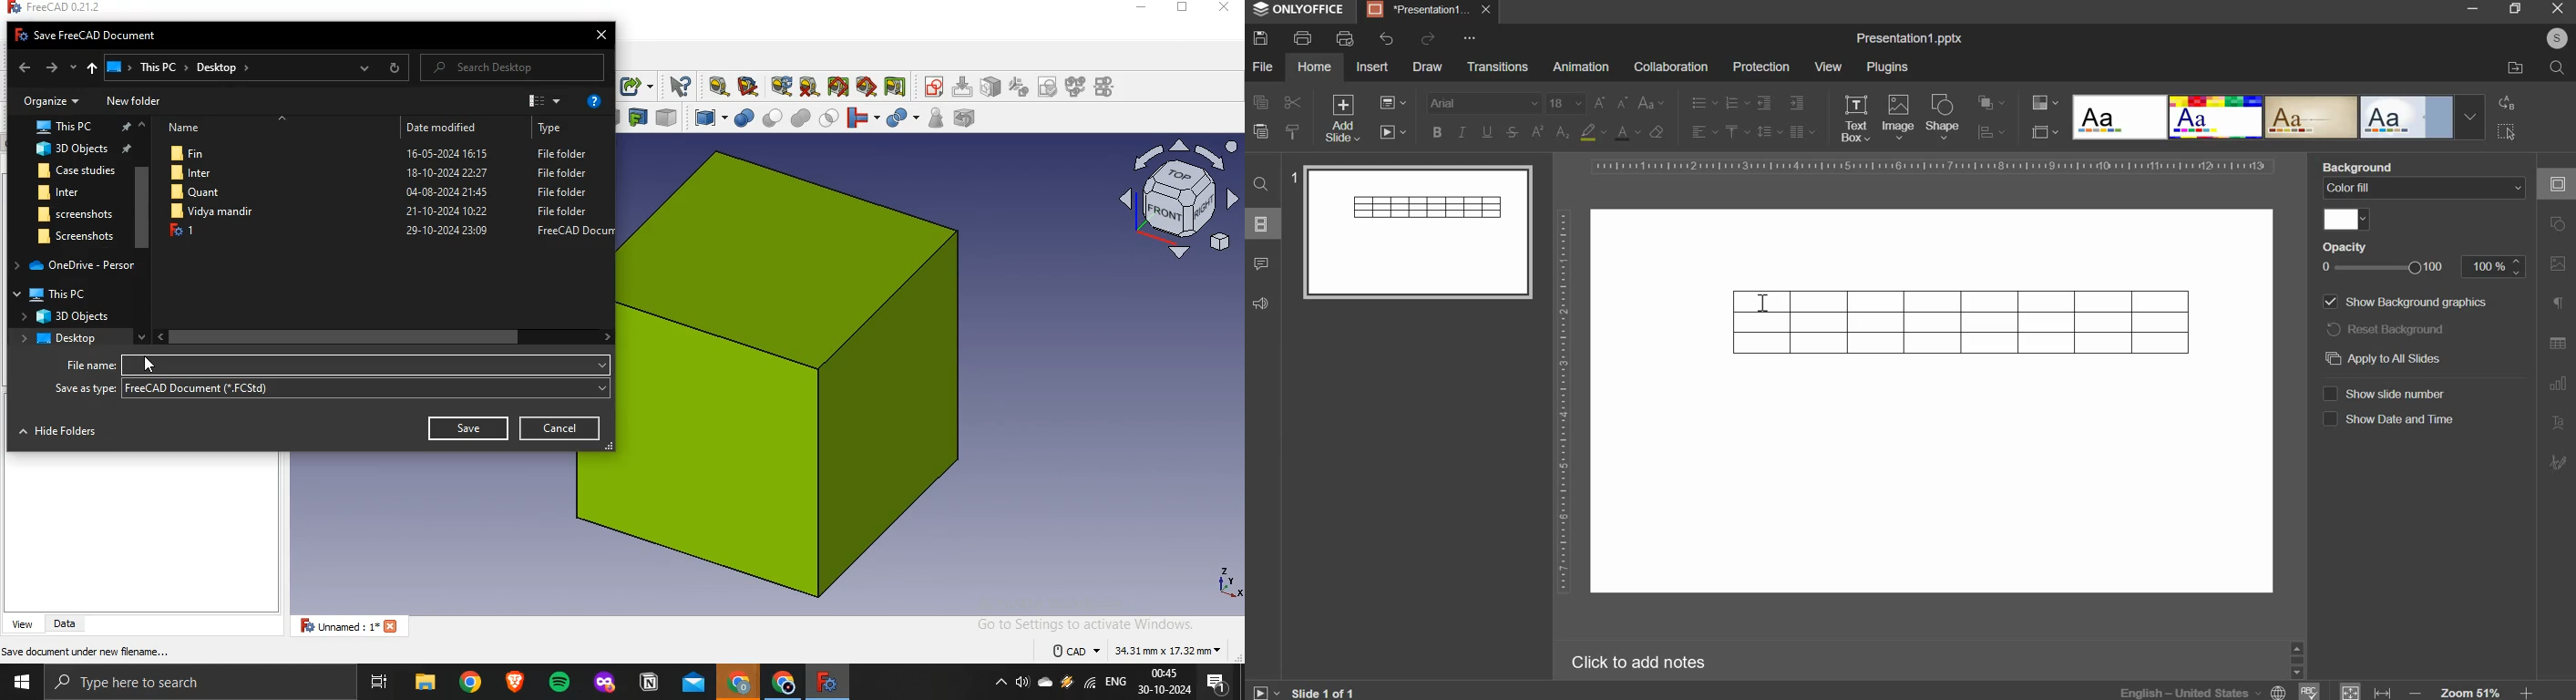  What do you see at coordinates (2475, 10) in the screenshot?
I see `Minimize` at bounding box center [2475, 10].